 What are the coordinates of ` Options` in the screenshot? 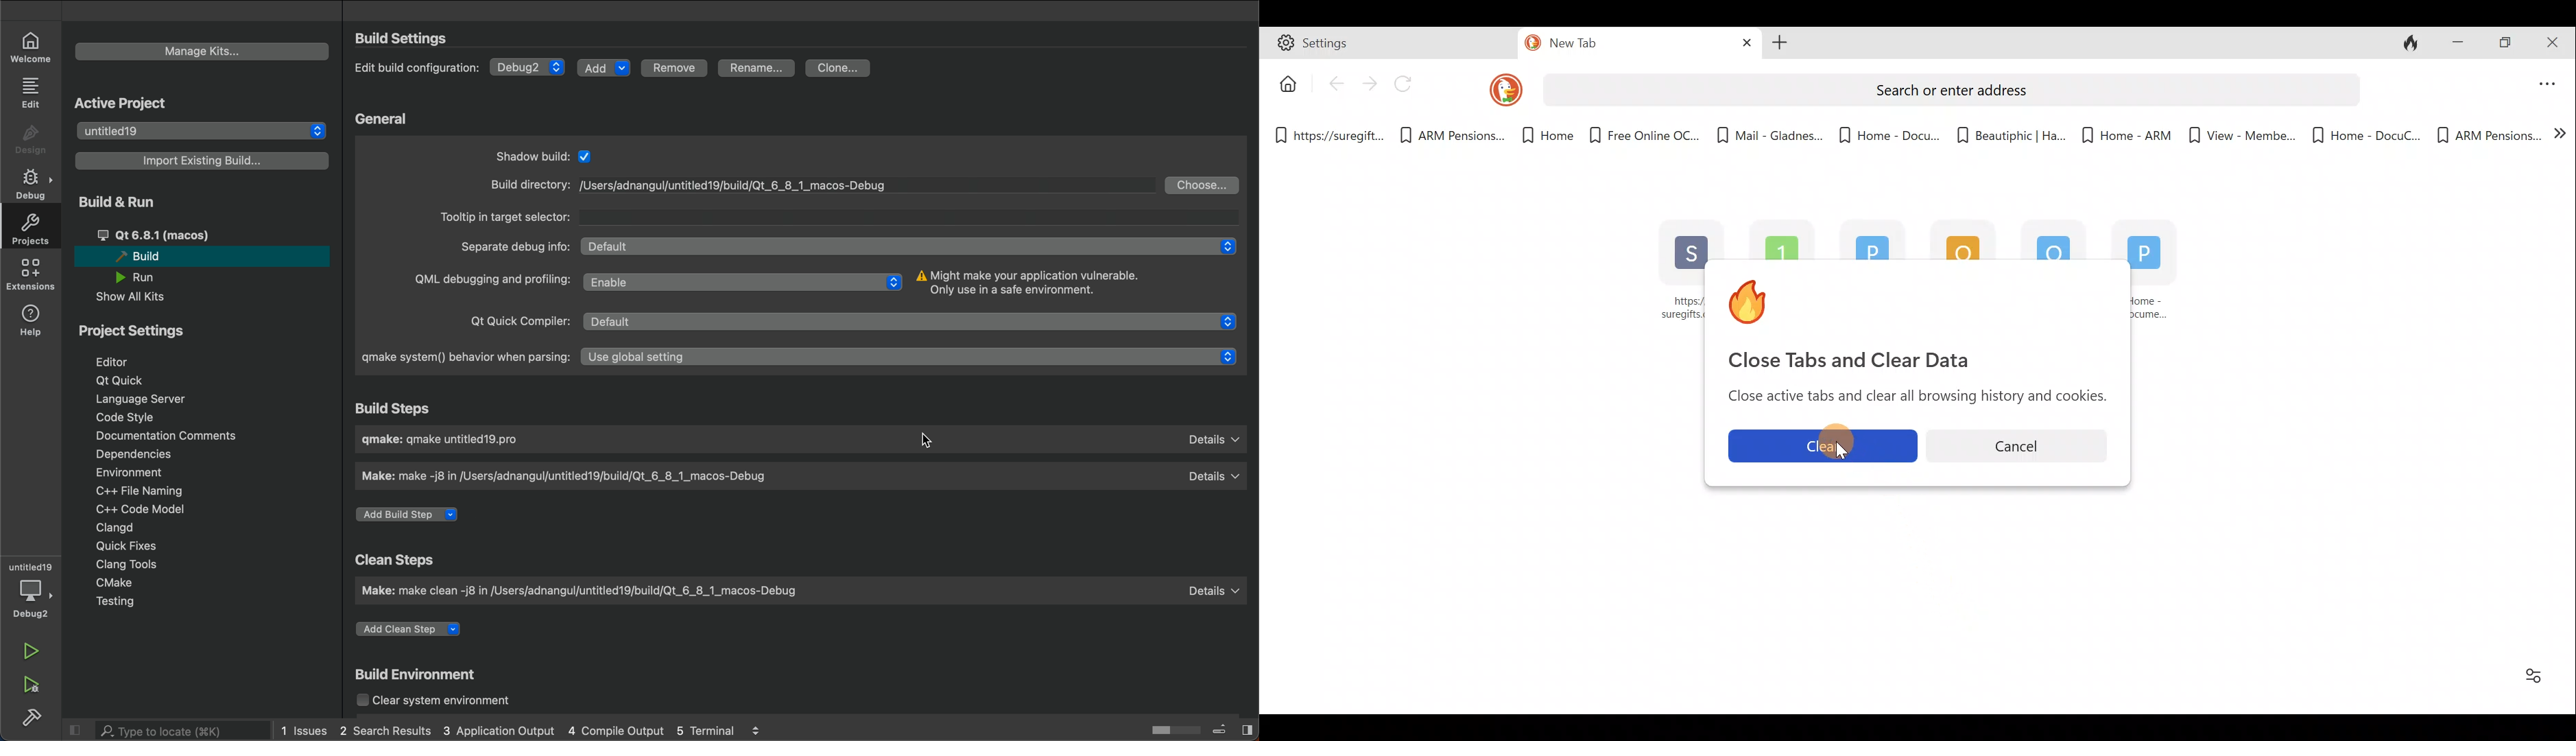 It's located at (2534, 675).